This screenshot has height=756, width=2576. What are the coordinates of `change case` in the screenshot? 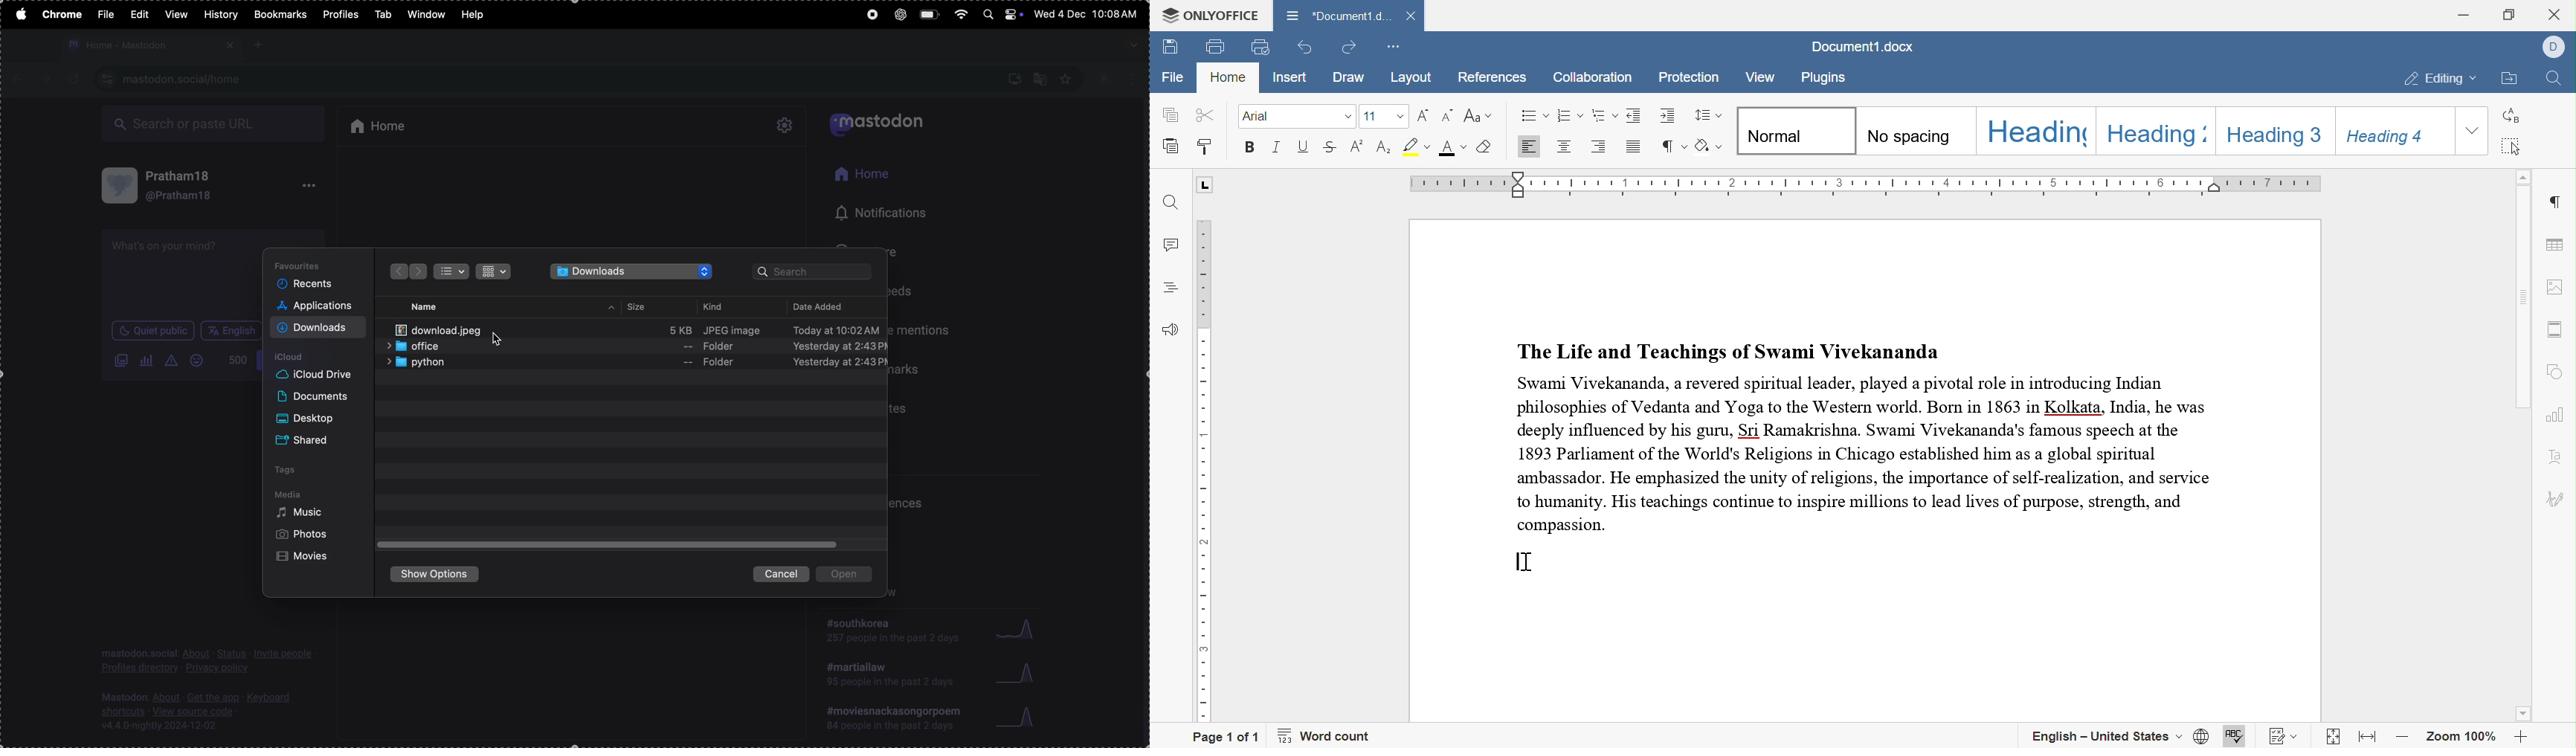 It's located at (1478, 115).